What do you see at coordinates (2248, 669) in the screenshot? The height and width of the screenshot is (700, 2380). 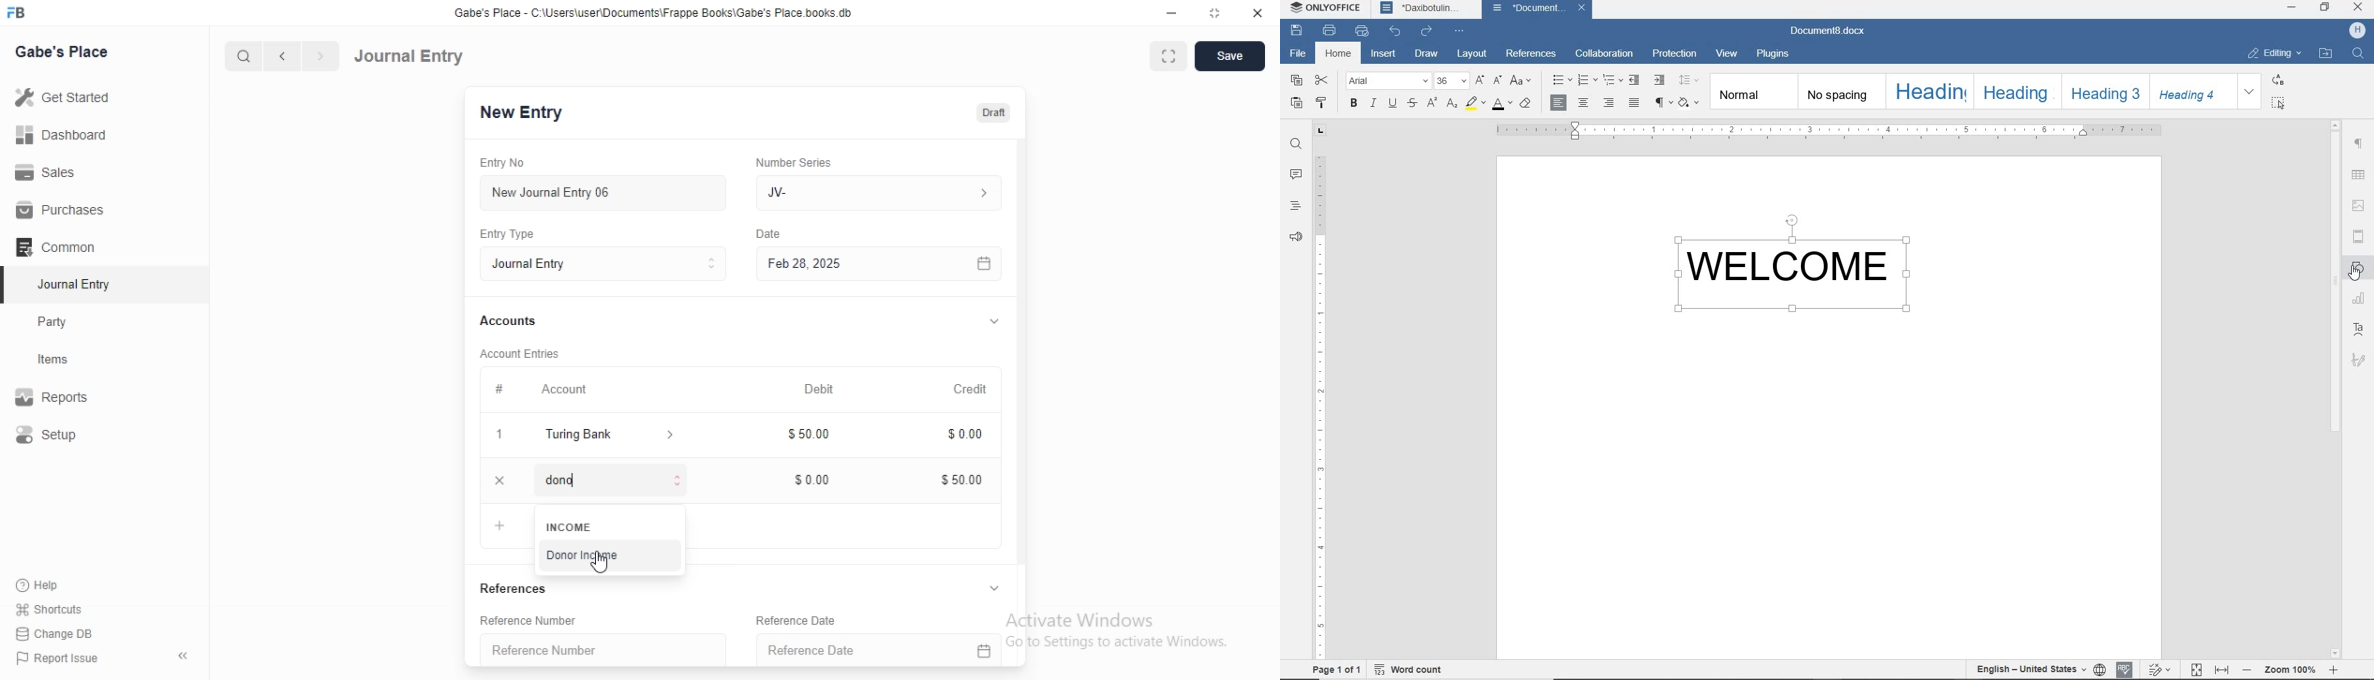 I see `Zoom out` at bounding box center [2248, 669].